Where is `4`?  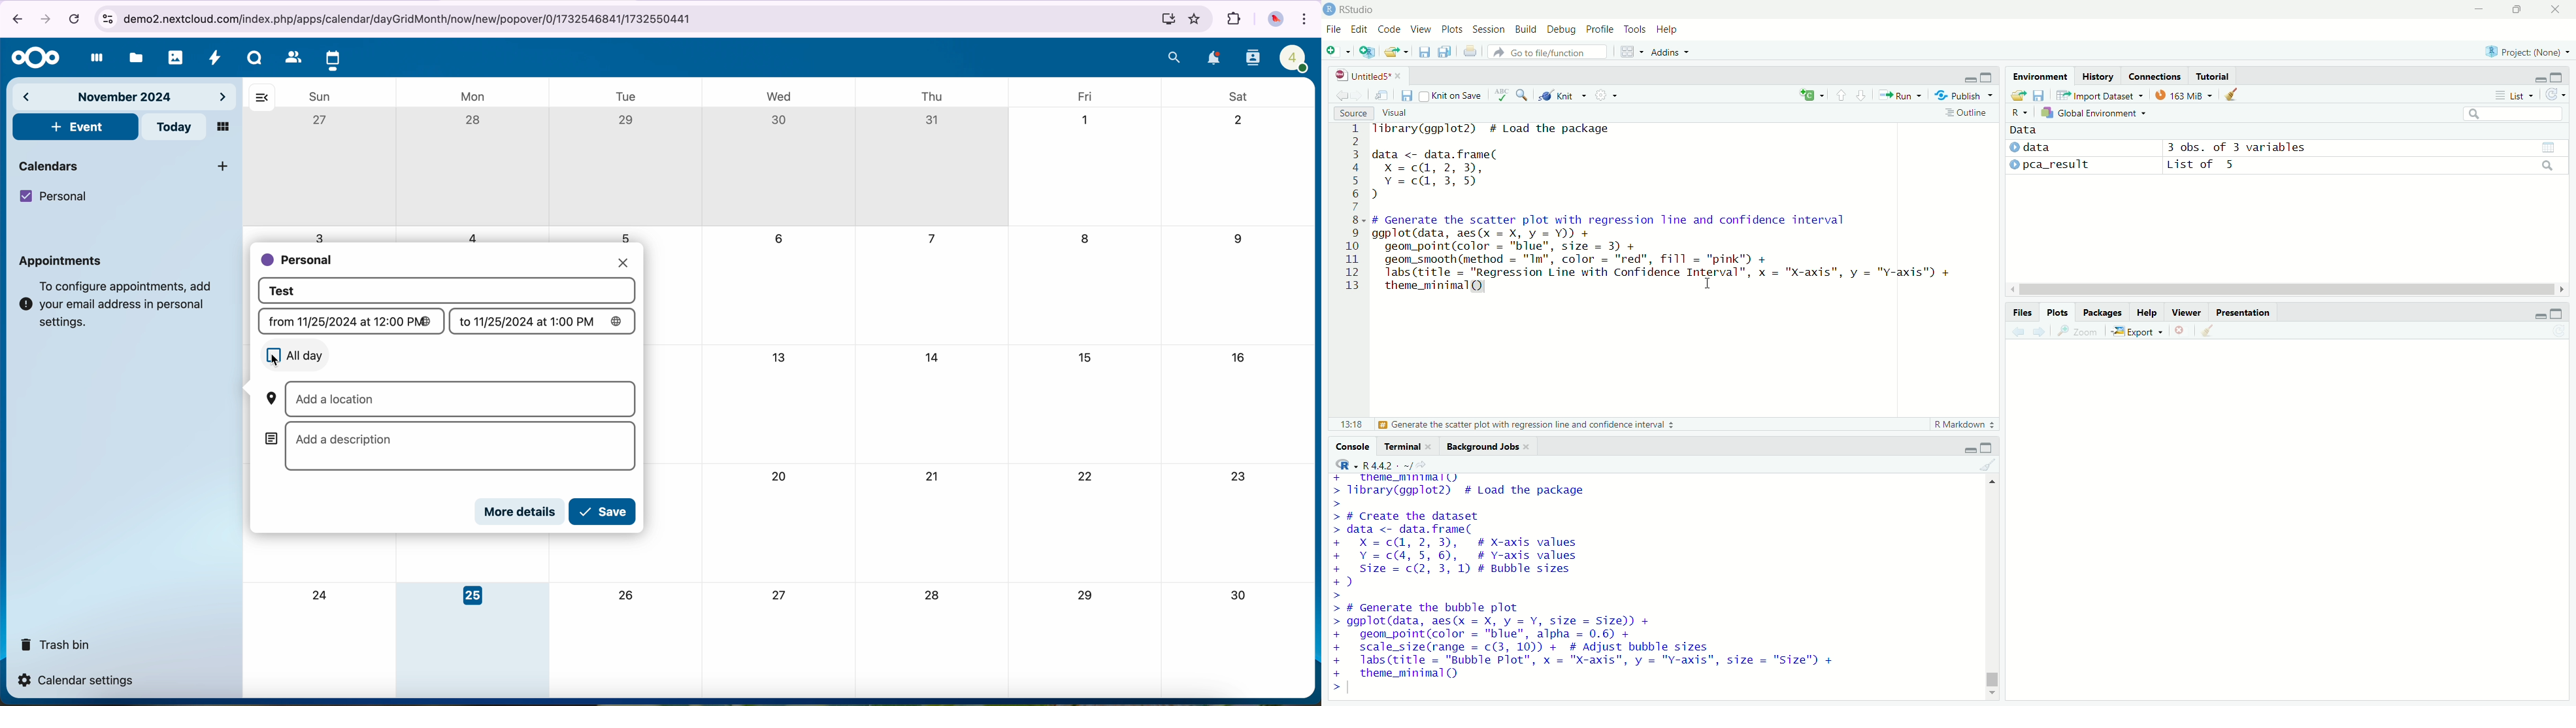
4 is located at coordinates (470, 237).